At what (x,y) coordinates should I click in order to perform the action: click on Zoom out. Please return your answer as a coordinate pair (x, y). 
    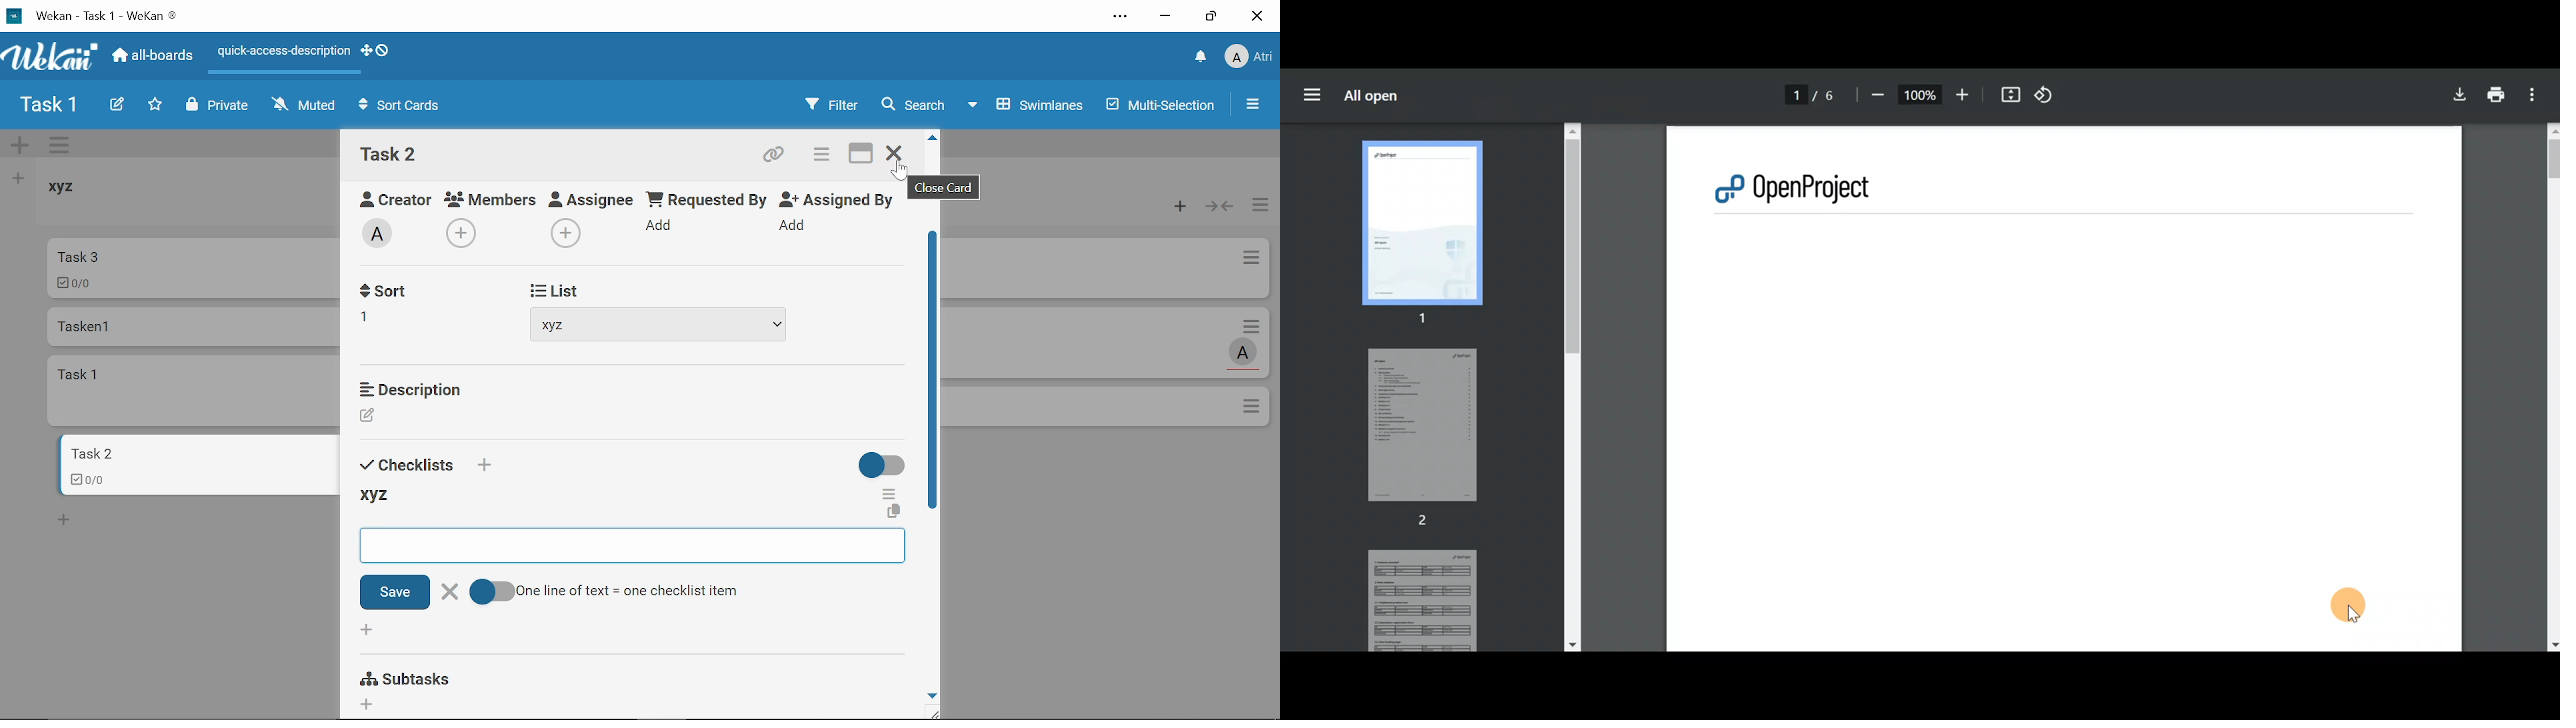
    Looking at the image, I should click on (1875, 98).